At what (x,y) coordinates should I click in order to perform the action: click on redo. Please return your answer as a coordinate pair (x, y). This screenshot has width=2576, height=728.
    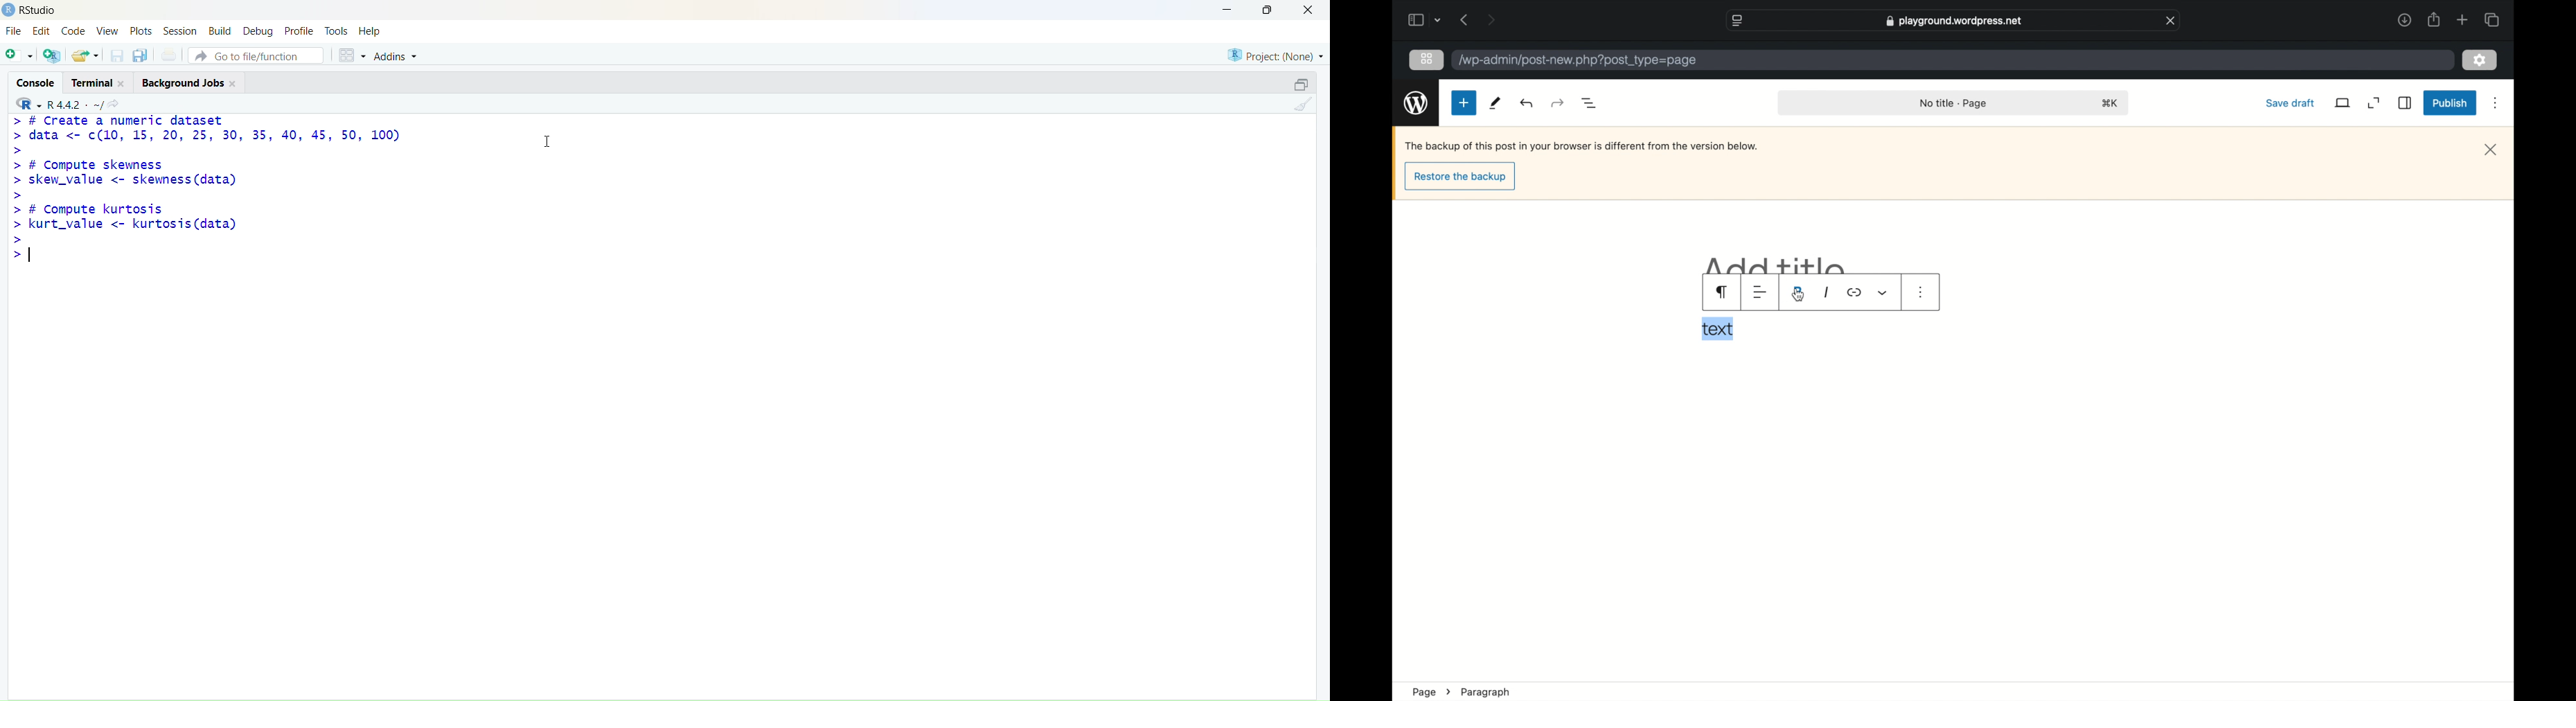
    Looking at the image, I should click on (1527, 103).